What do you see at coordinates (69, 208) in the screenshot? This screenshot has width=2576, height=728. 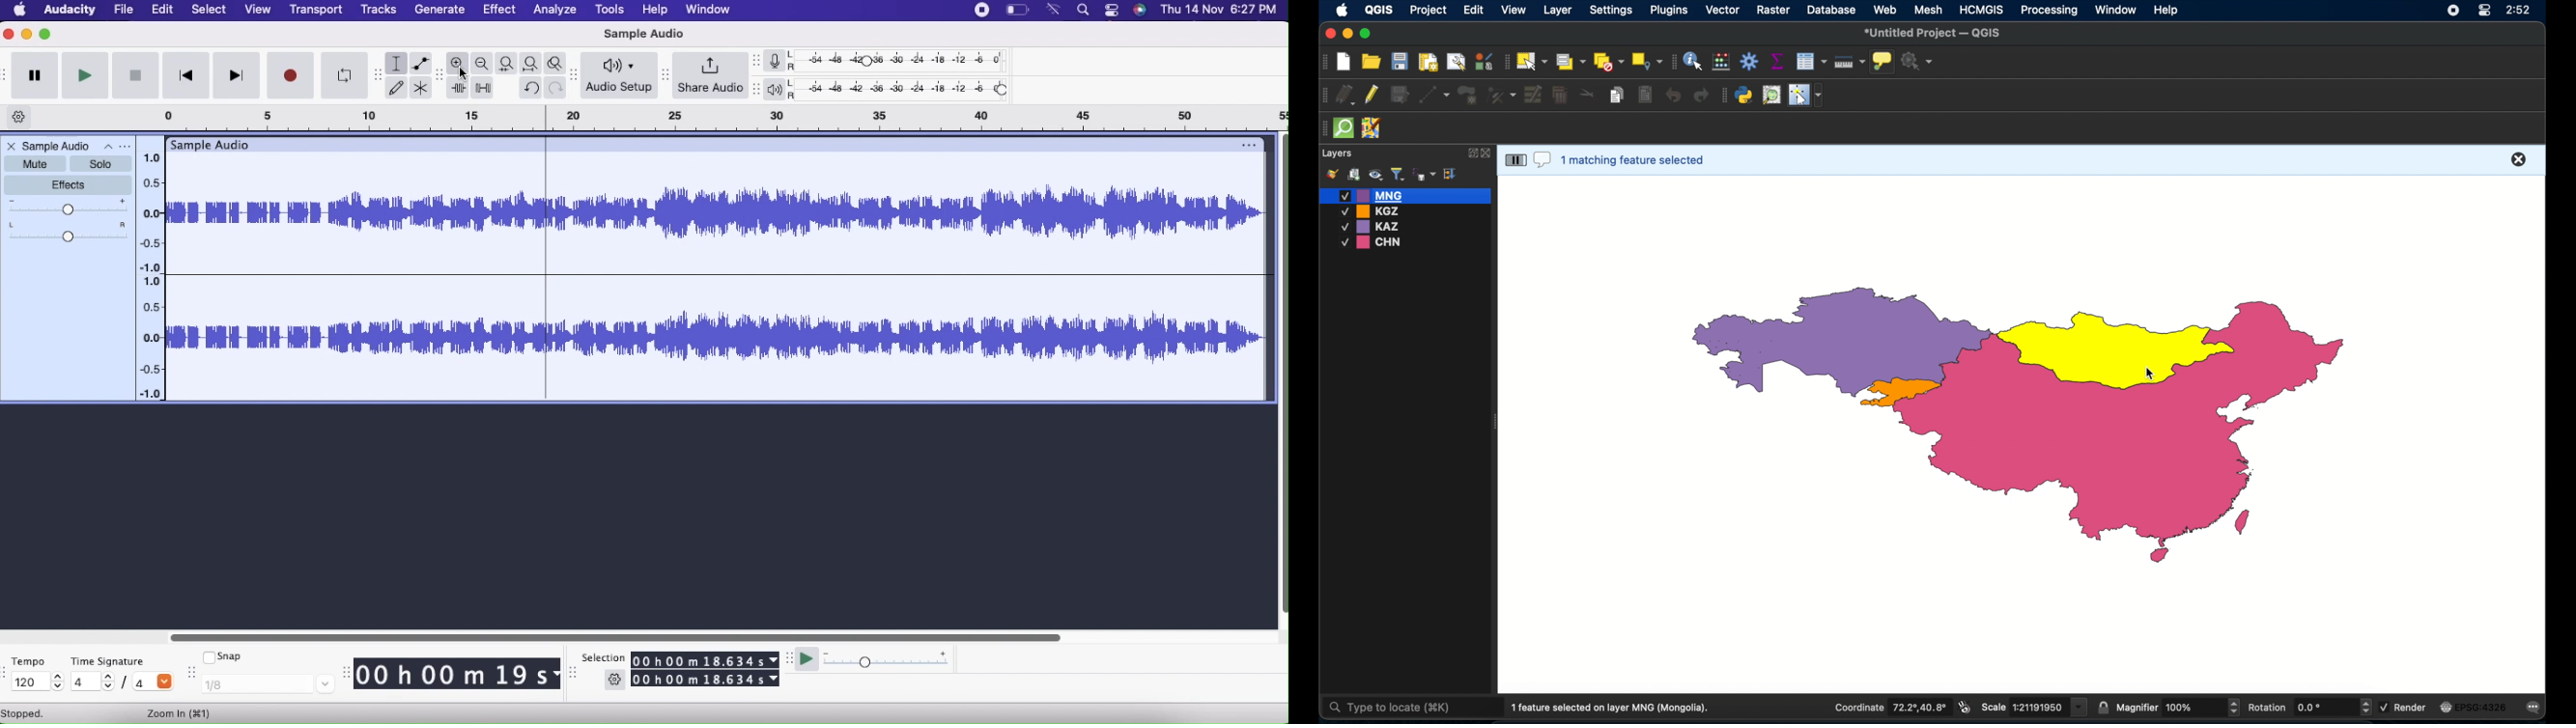 I see `Gain Slider` at bounding box center [69, 208].